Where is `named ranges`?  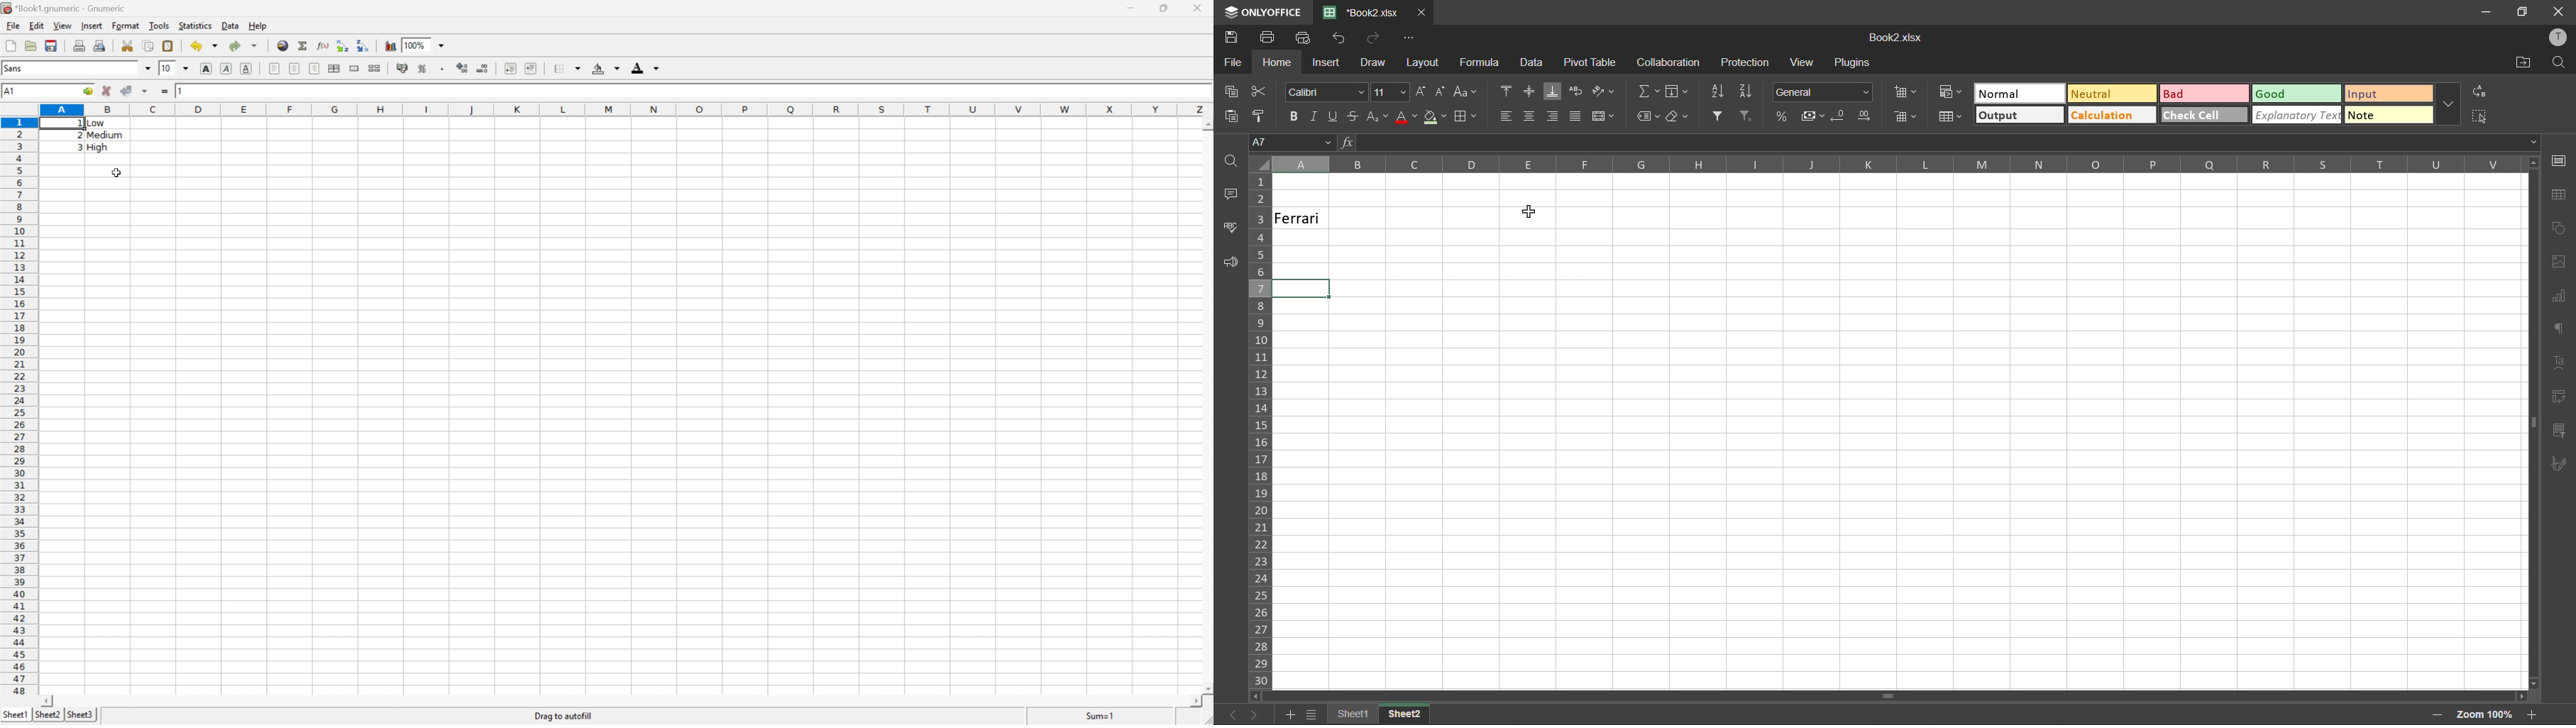 named ranges is located at coordinates (1648, 117).